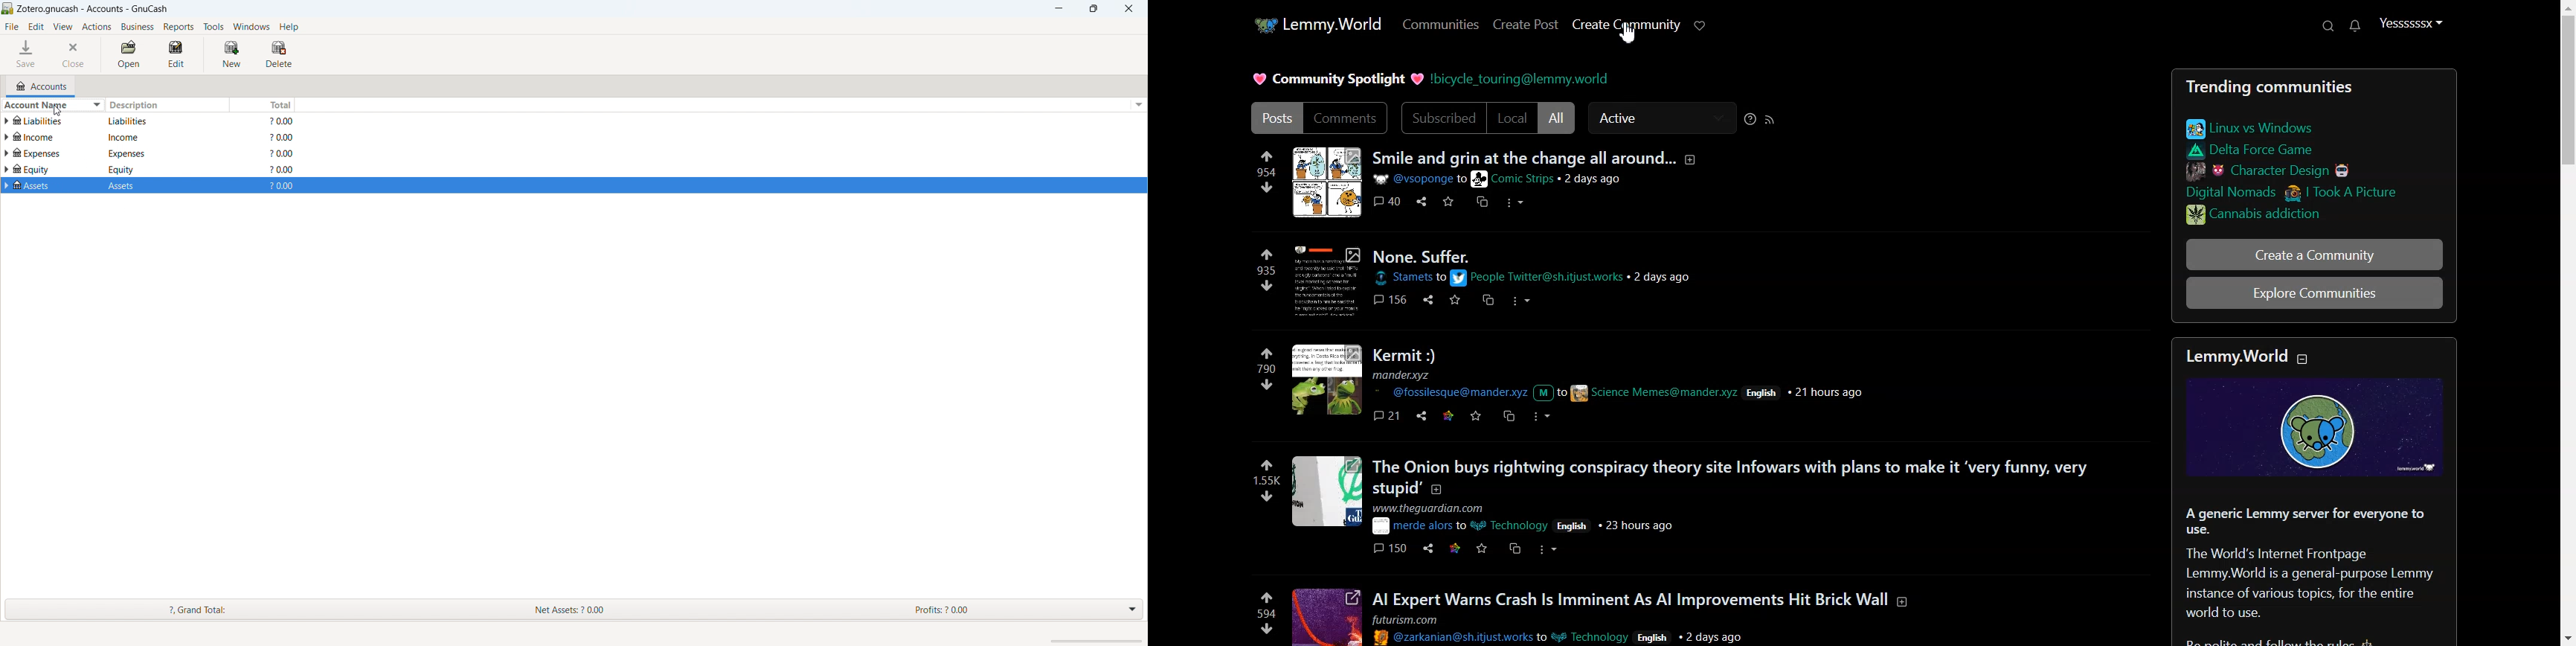  What do you see at coordinates (1268, 384) in the screenshot?
I see `downvote` at bounding box center [1268, 384].